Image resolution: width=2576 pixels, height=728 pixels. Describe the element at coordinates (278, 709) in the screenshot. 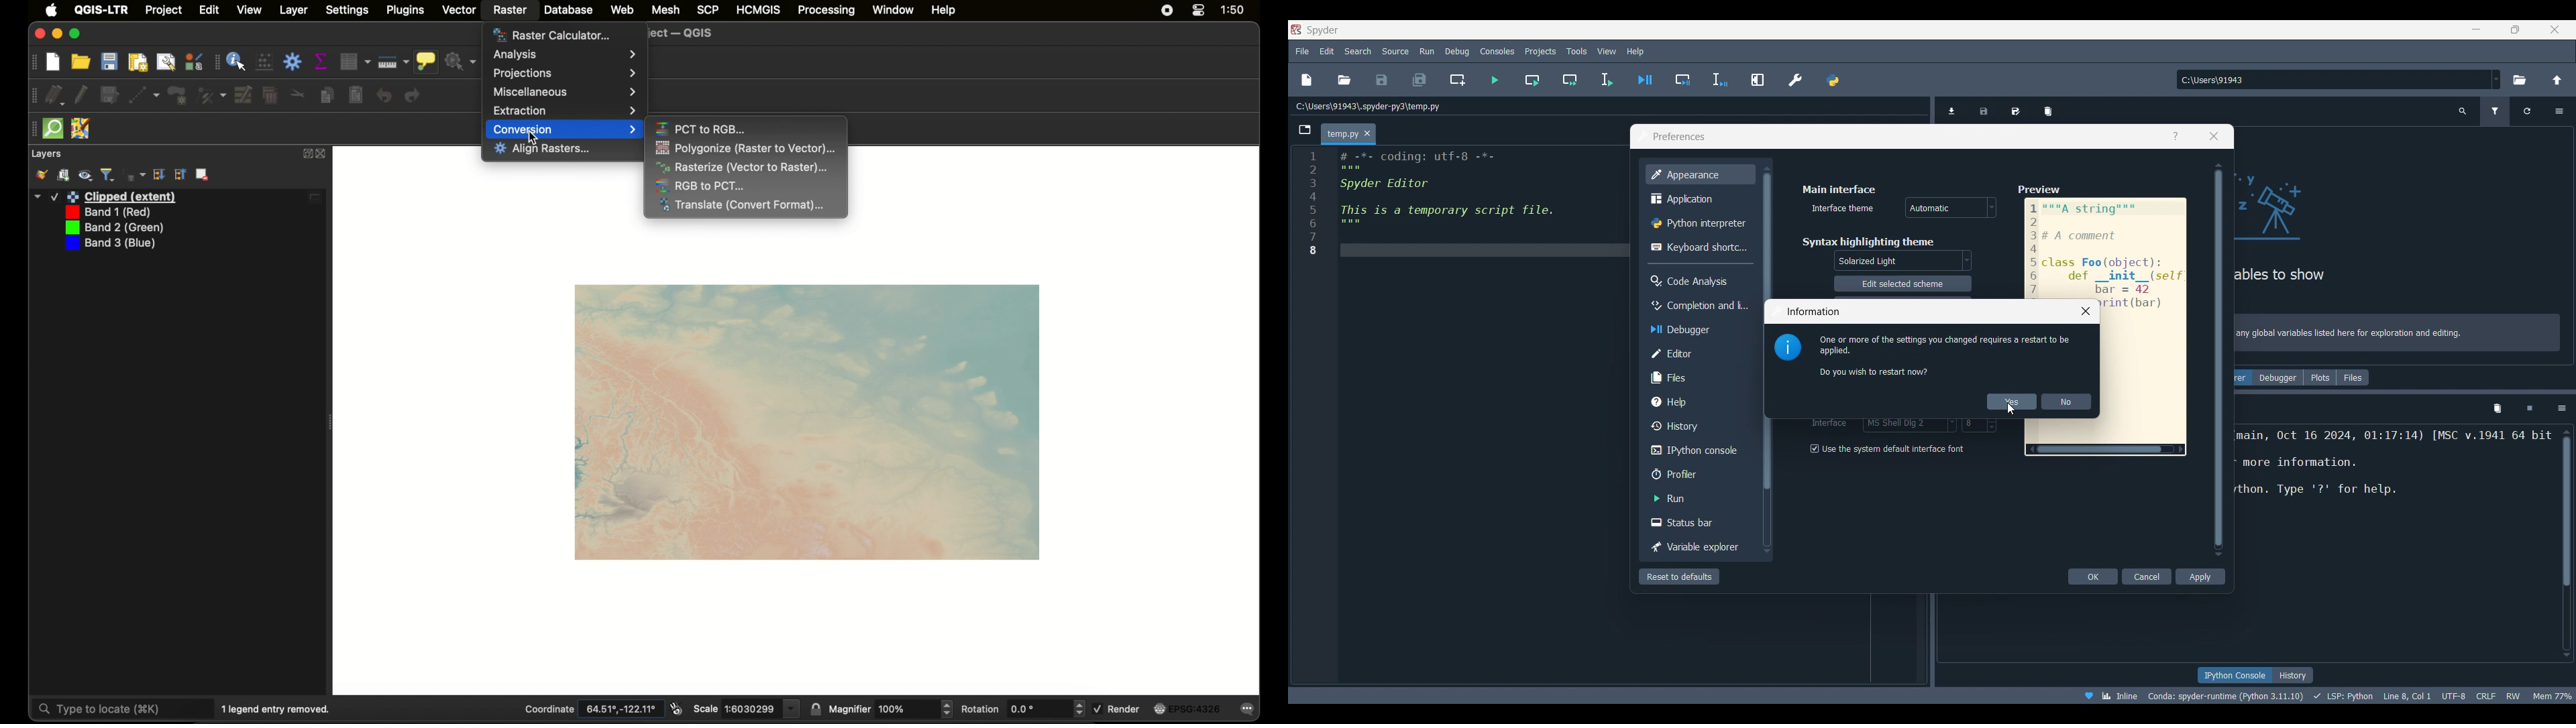

I see `1 legend entry removed` at that location.